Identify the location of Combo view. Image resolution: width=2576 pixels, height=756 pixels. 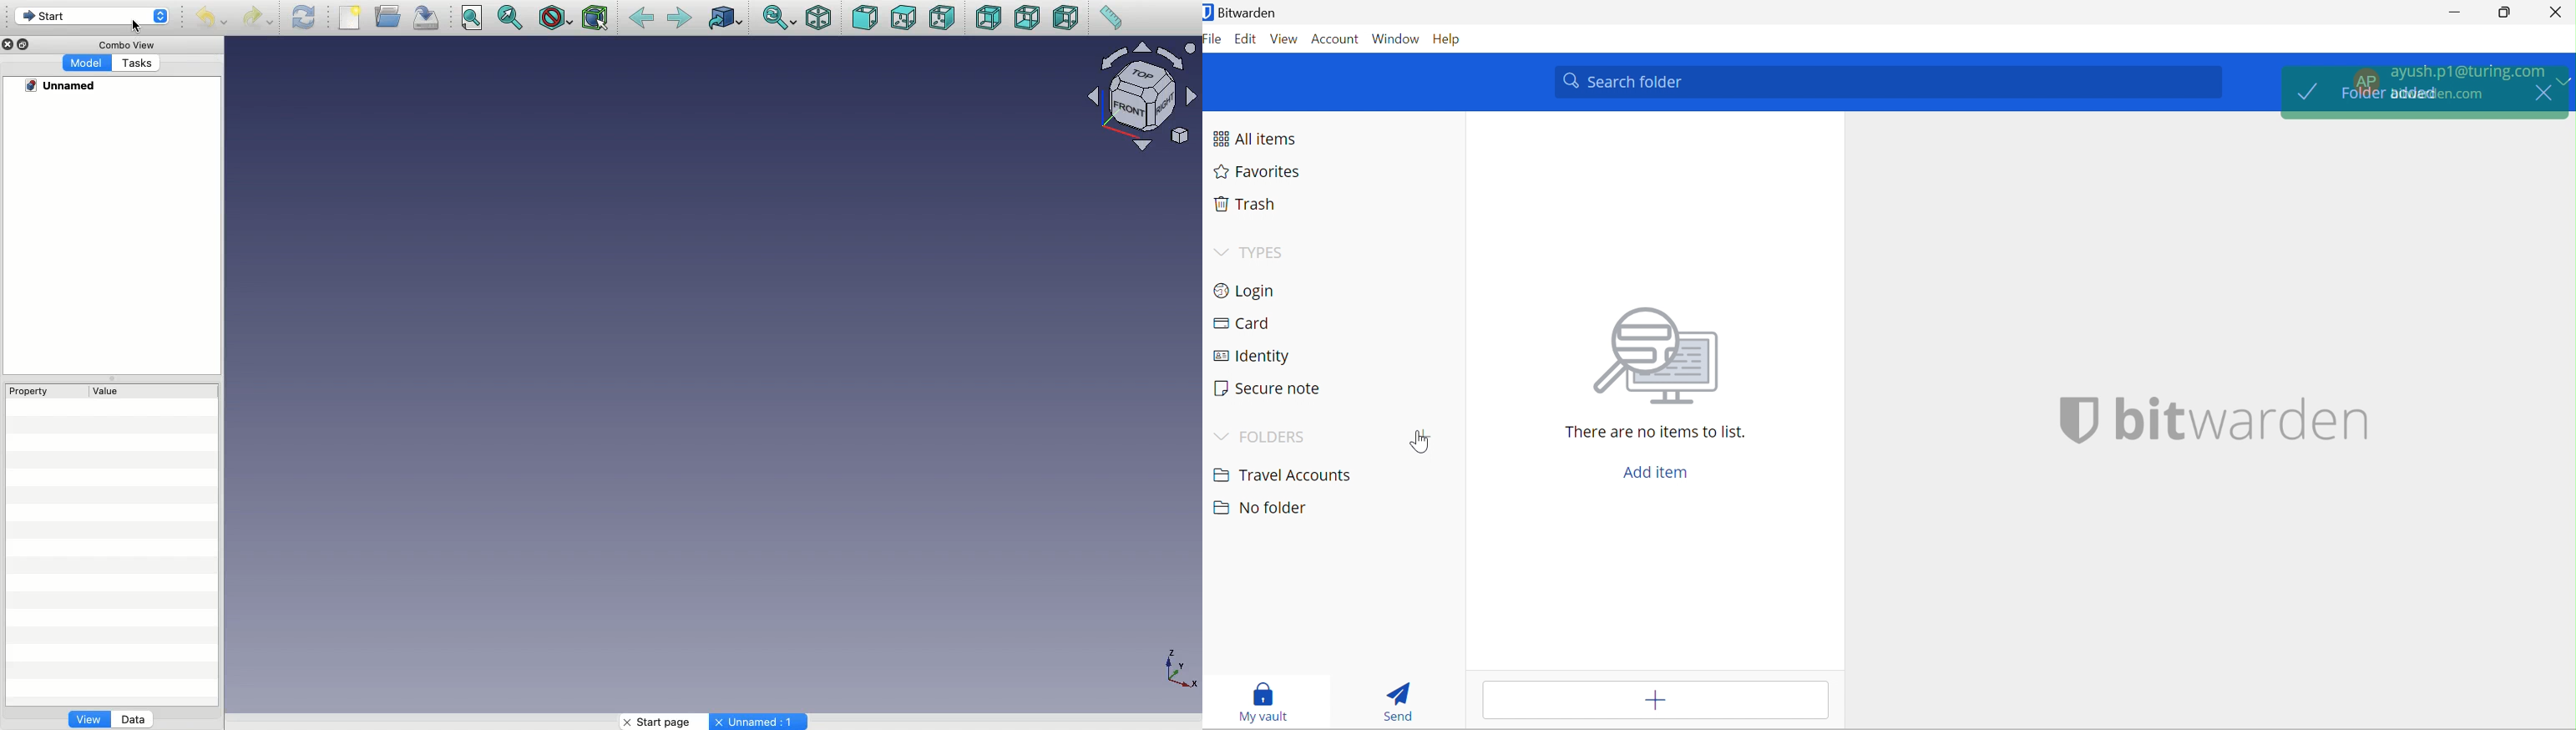
(123, 45).